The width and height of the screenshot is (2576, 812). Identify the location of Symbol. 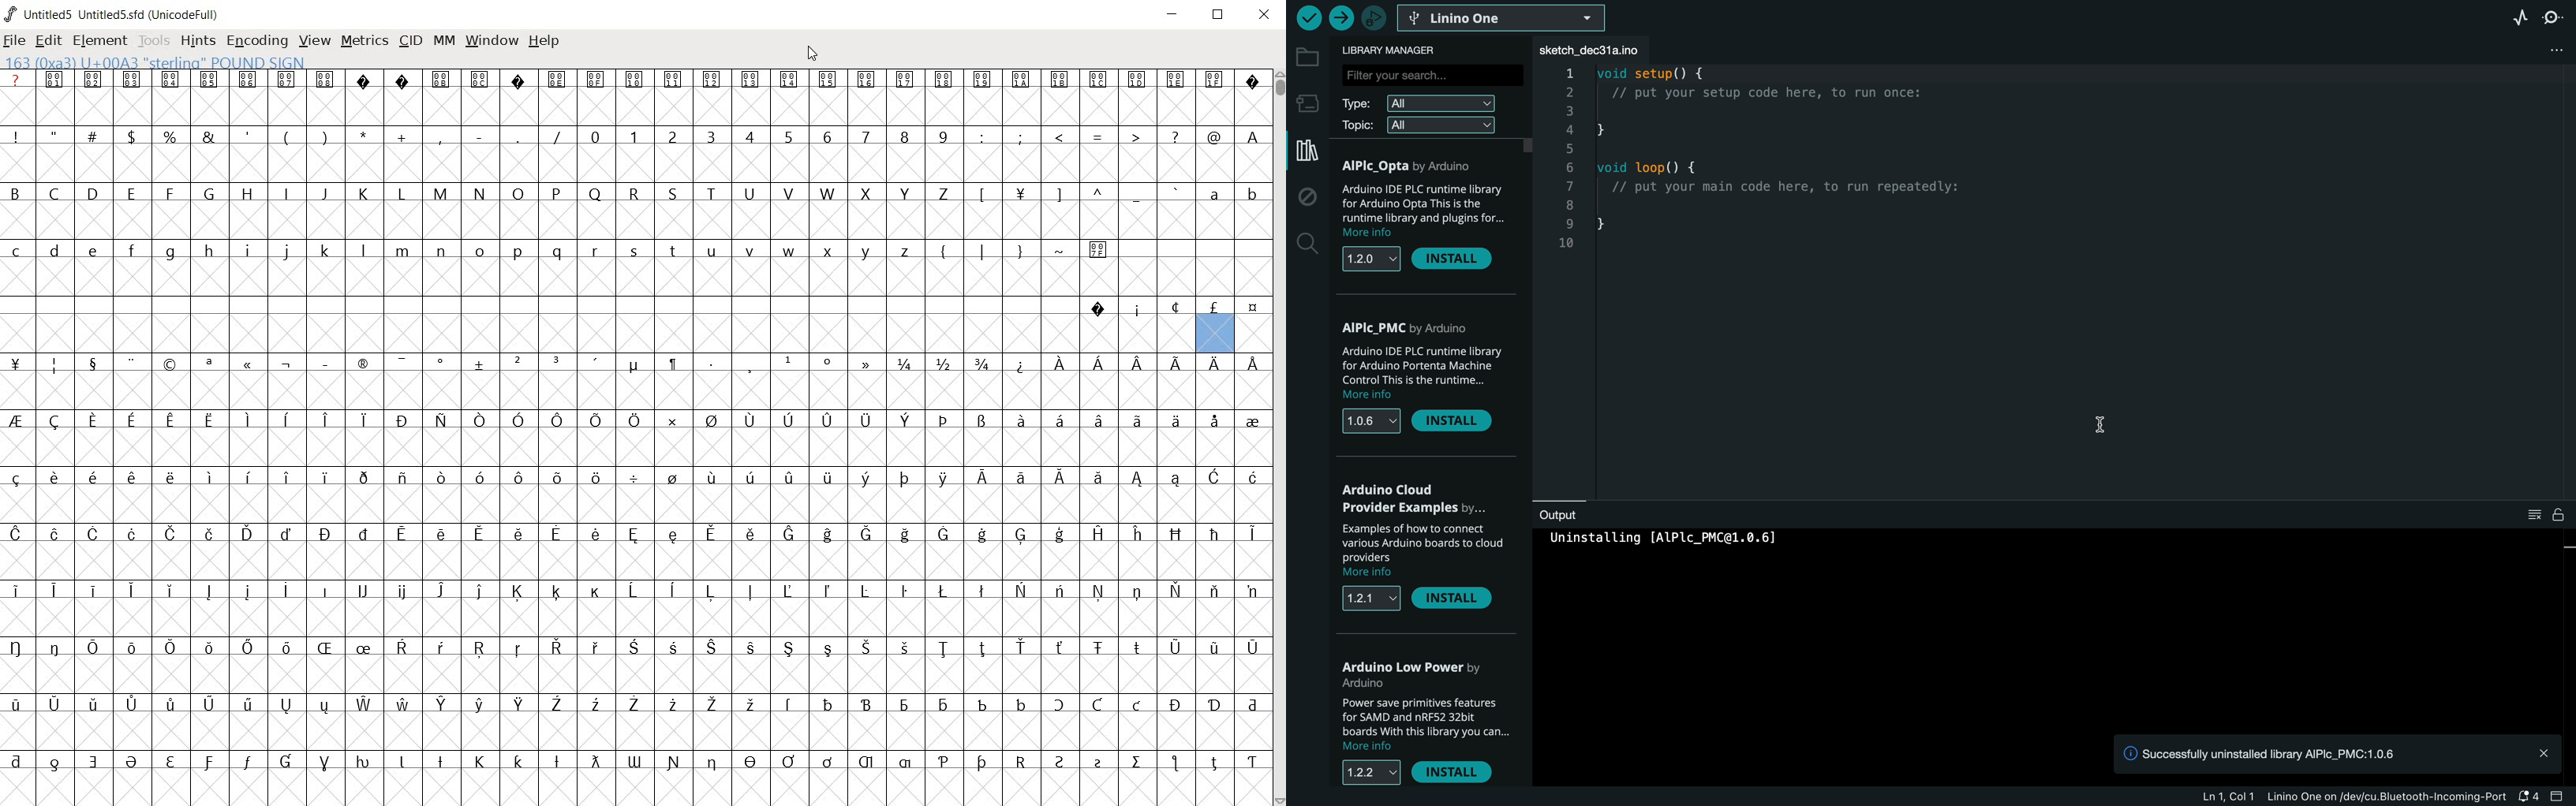
(1251, 80).